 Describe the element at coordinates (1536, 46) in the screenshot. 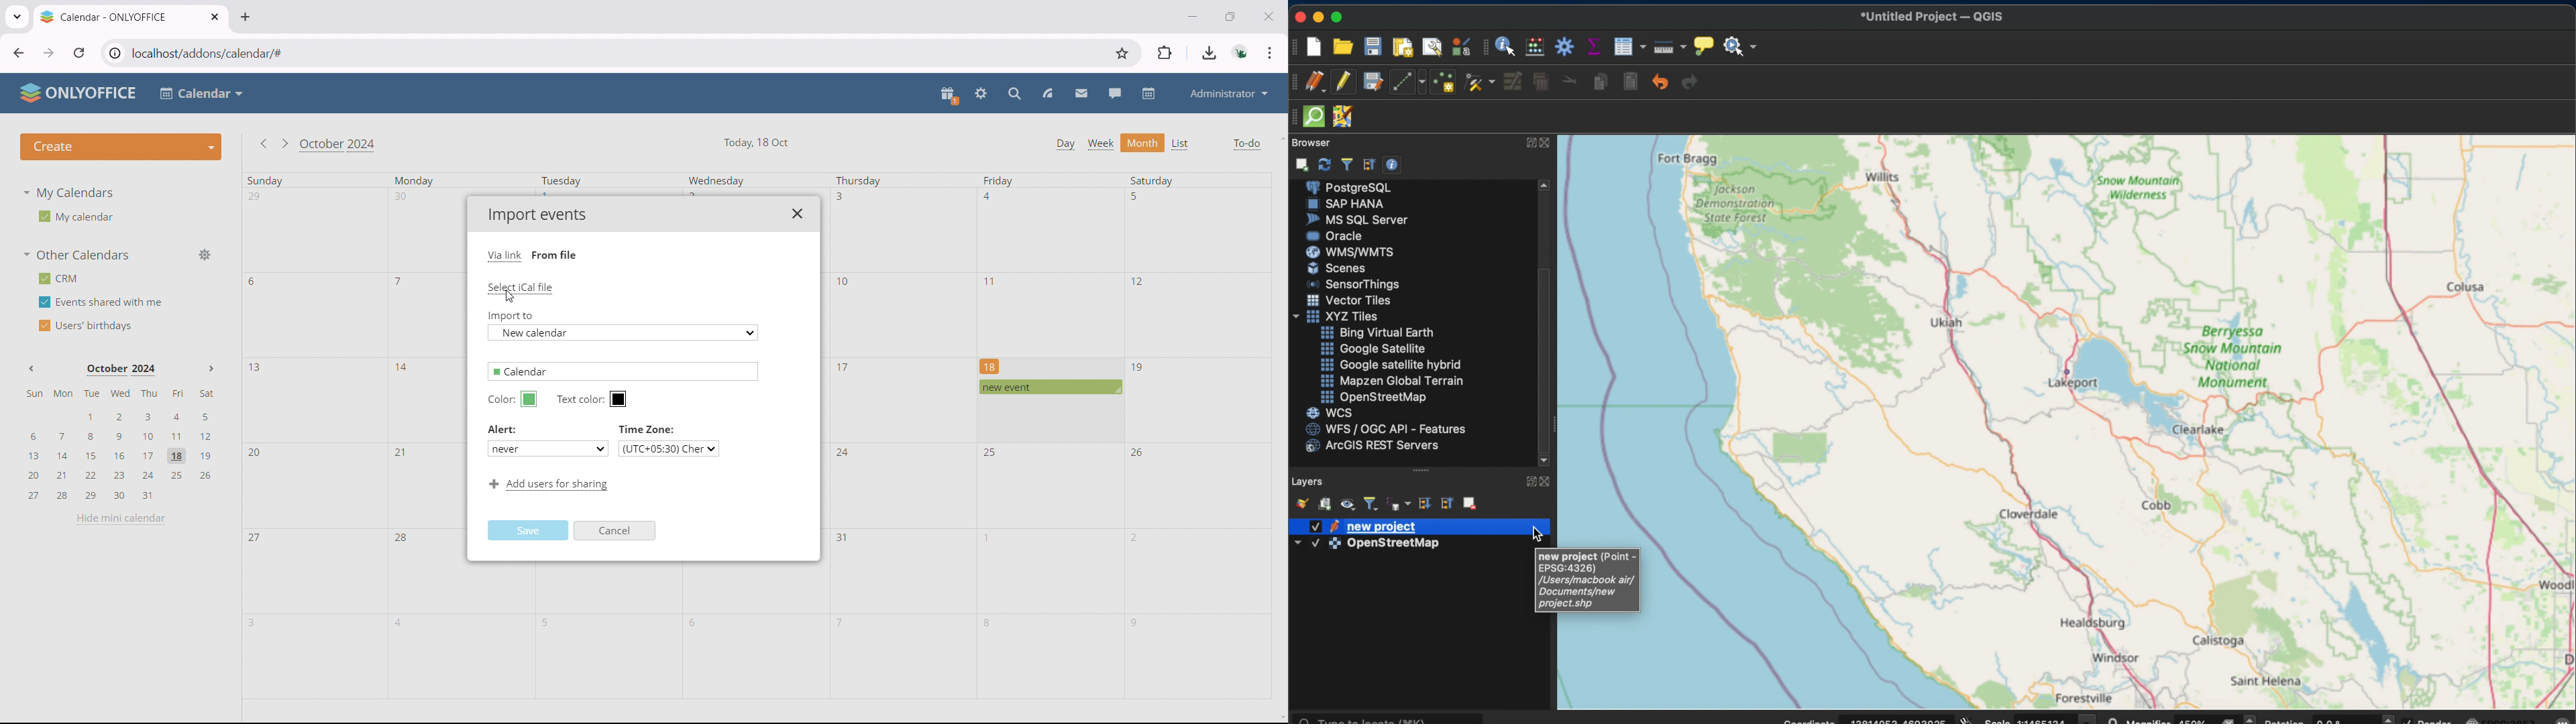

I see `open field calculator` at that location.